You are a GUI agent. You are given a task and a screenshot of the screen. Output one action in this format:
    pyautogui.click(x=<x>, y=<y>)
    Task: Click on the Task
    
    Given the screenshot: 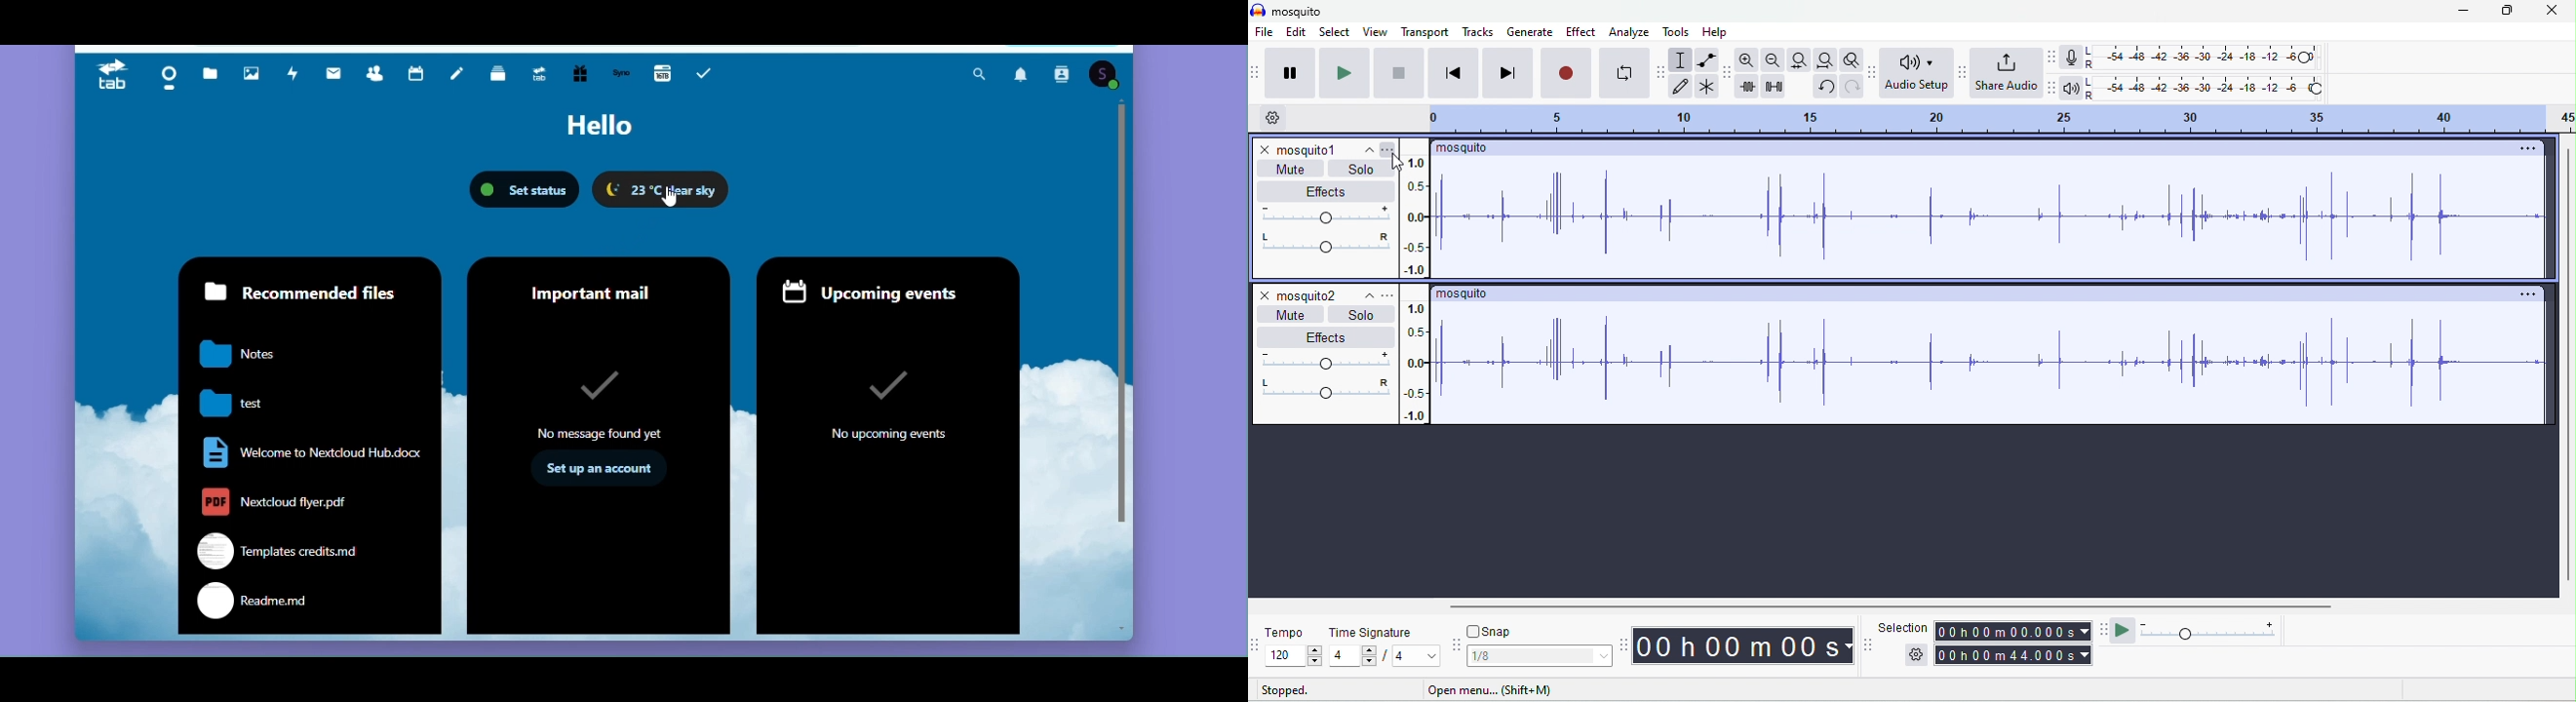 What is the action you would take?
    pyautogui.click(x=709, y=73)
    